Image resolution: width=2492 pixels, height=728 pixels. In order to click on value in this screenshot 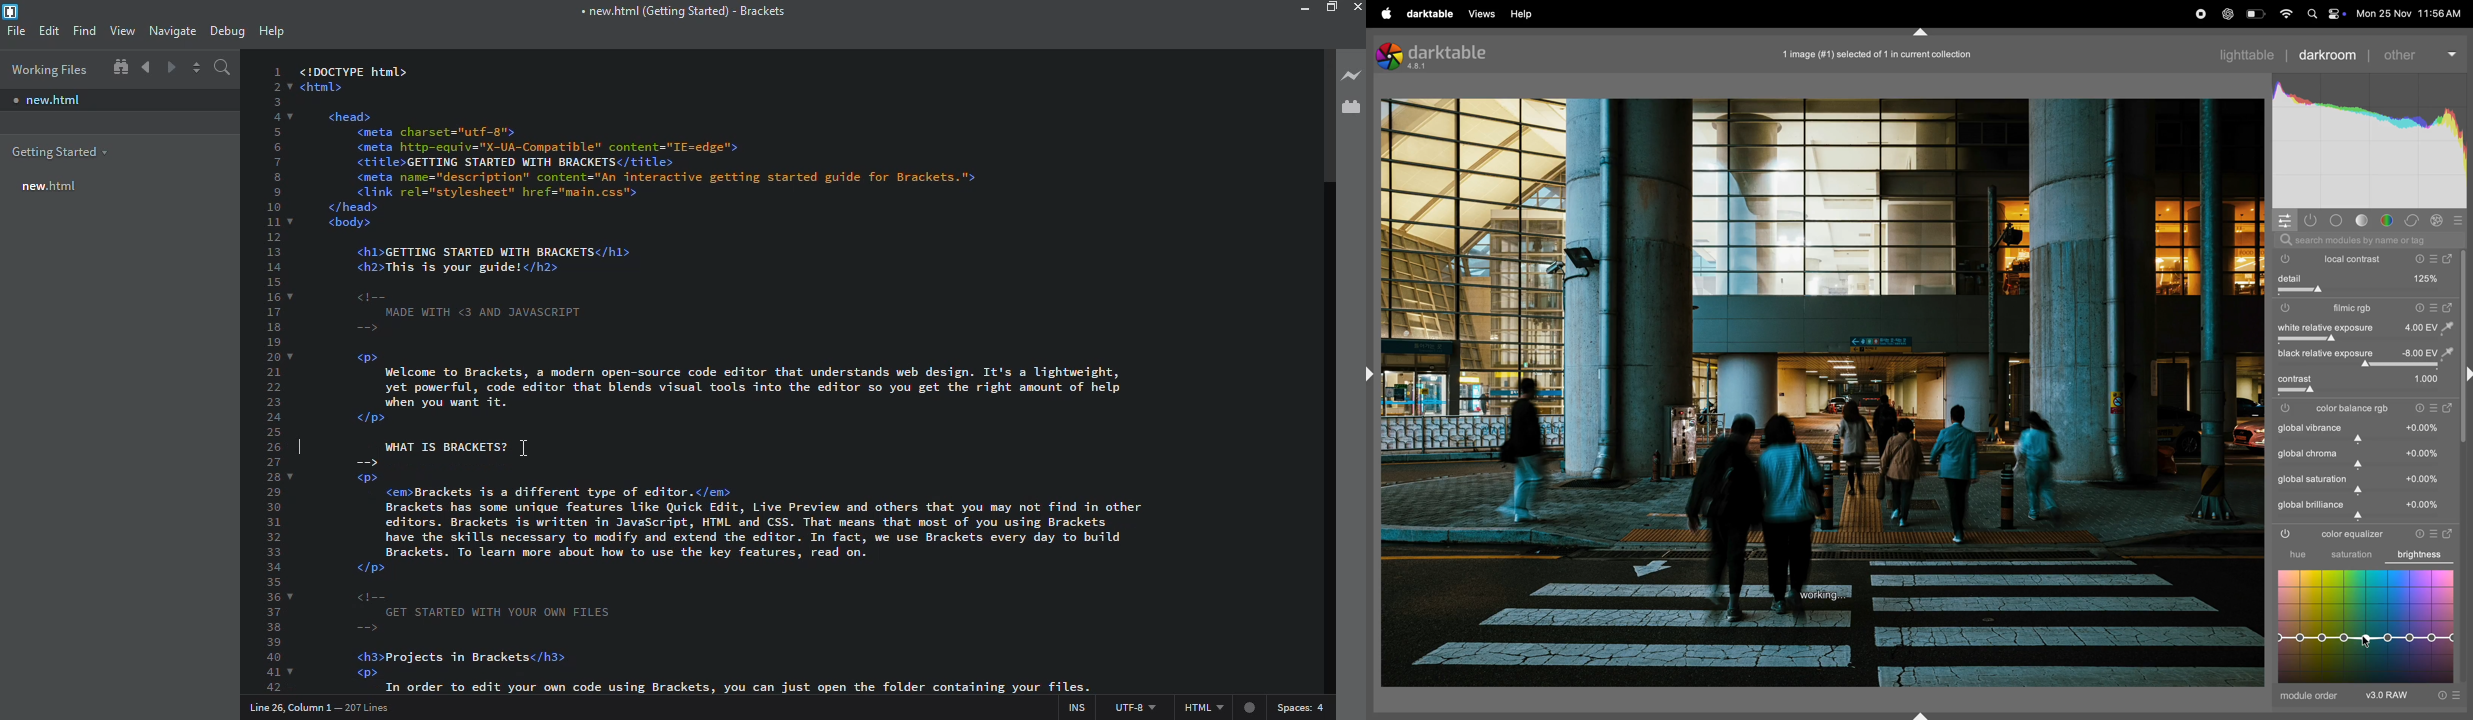, I will do `click(2423, 505)`.